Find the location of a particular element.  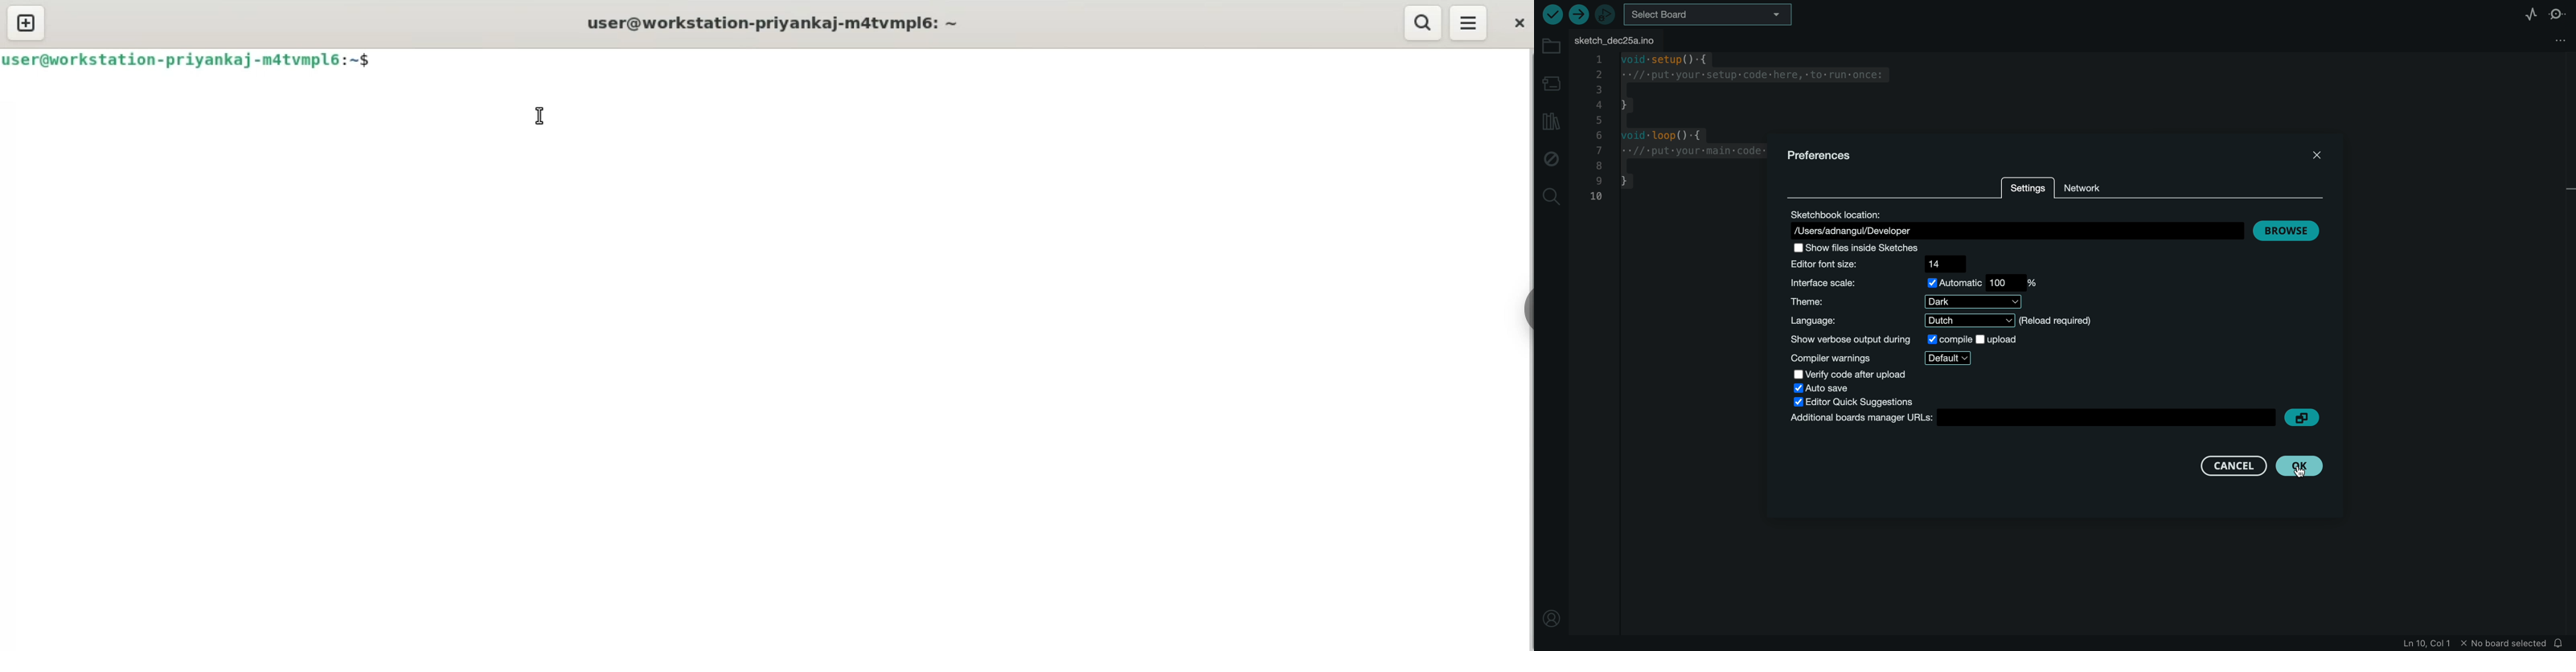

search is located at coordinates (1425, 23).